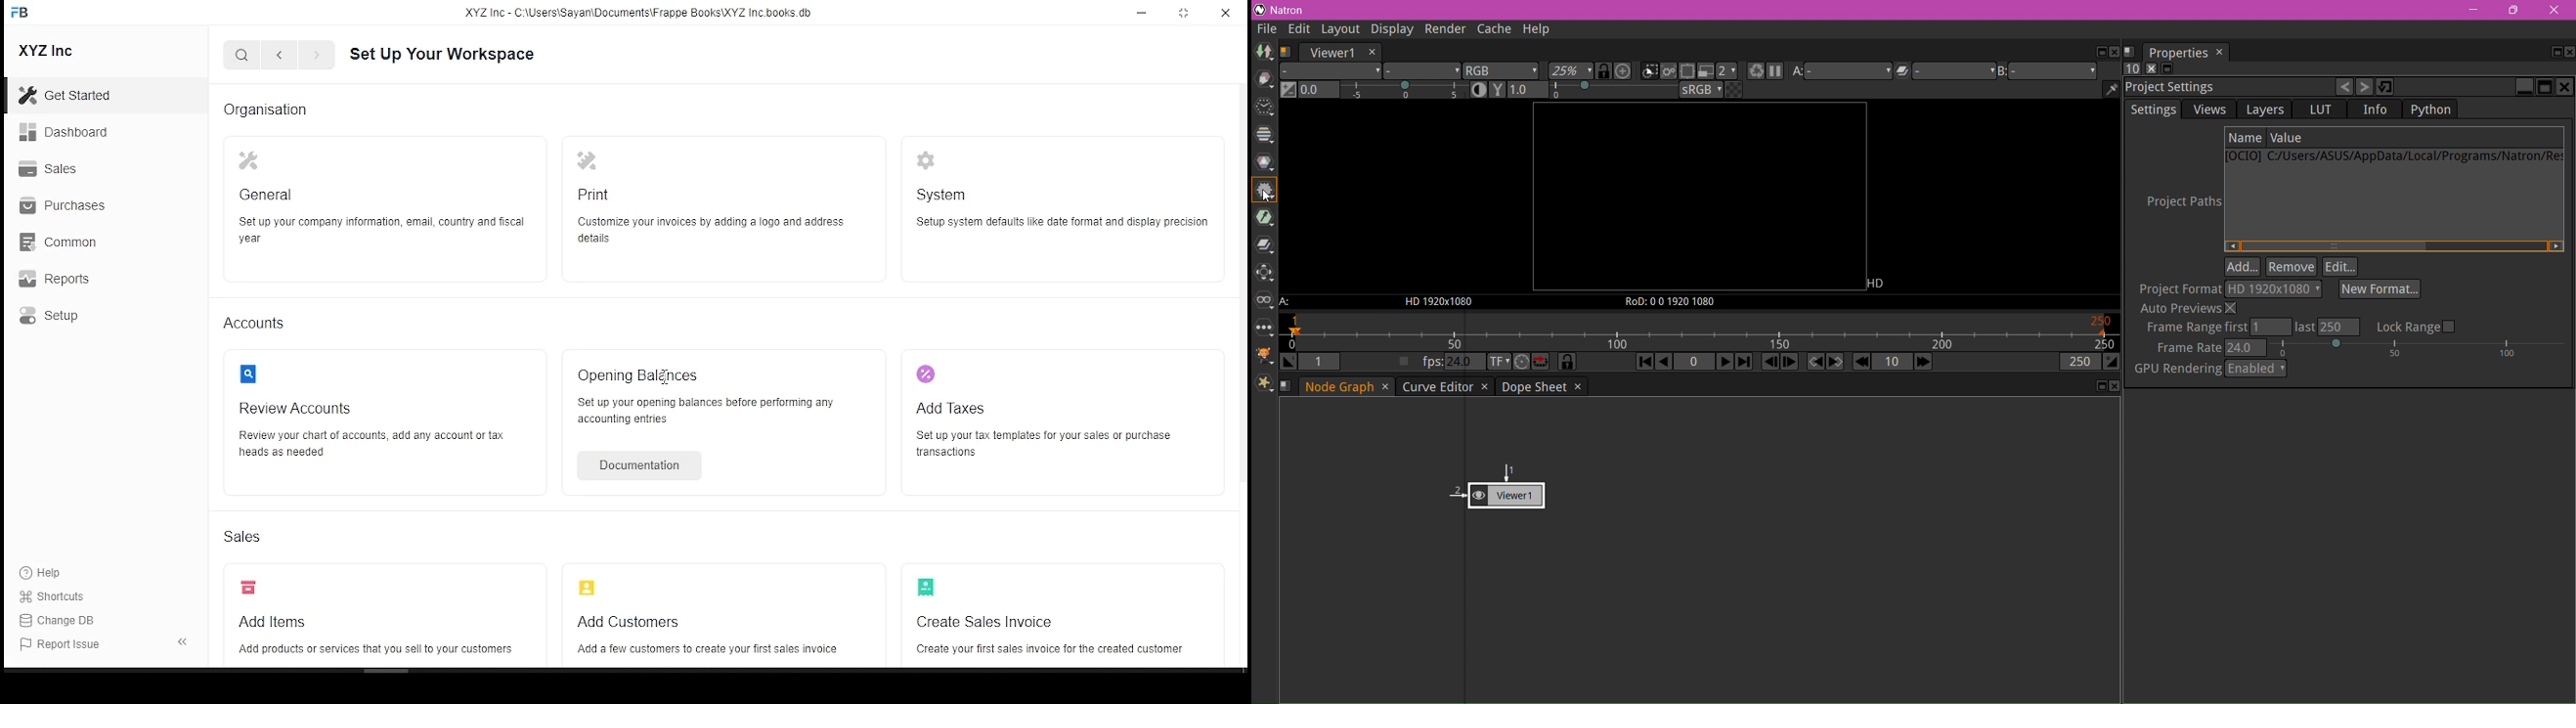 The height and width of the screenshot is (728, 2576). I want to click on restore, so click(1184, 14).